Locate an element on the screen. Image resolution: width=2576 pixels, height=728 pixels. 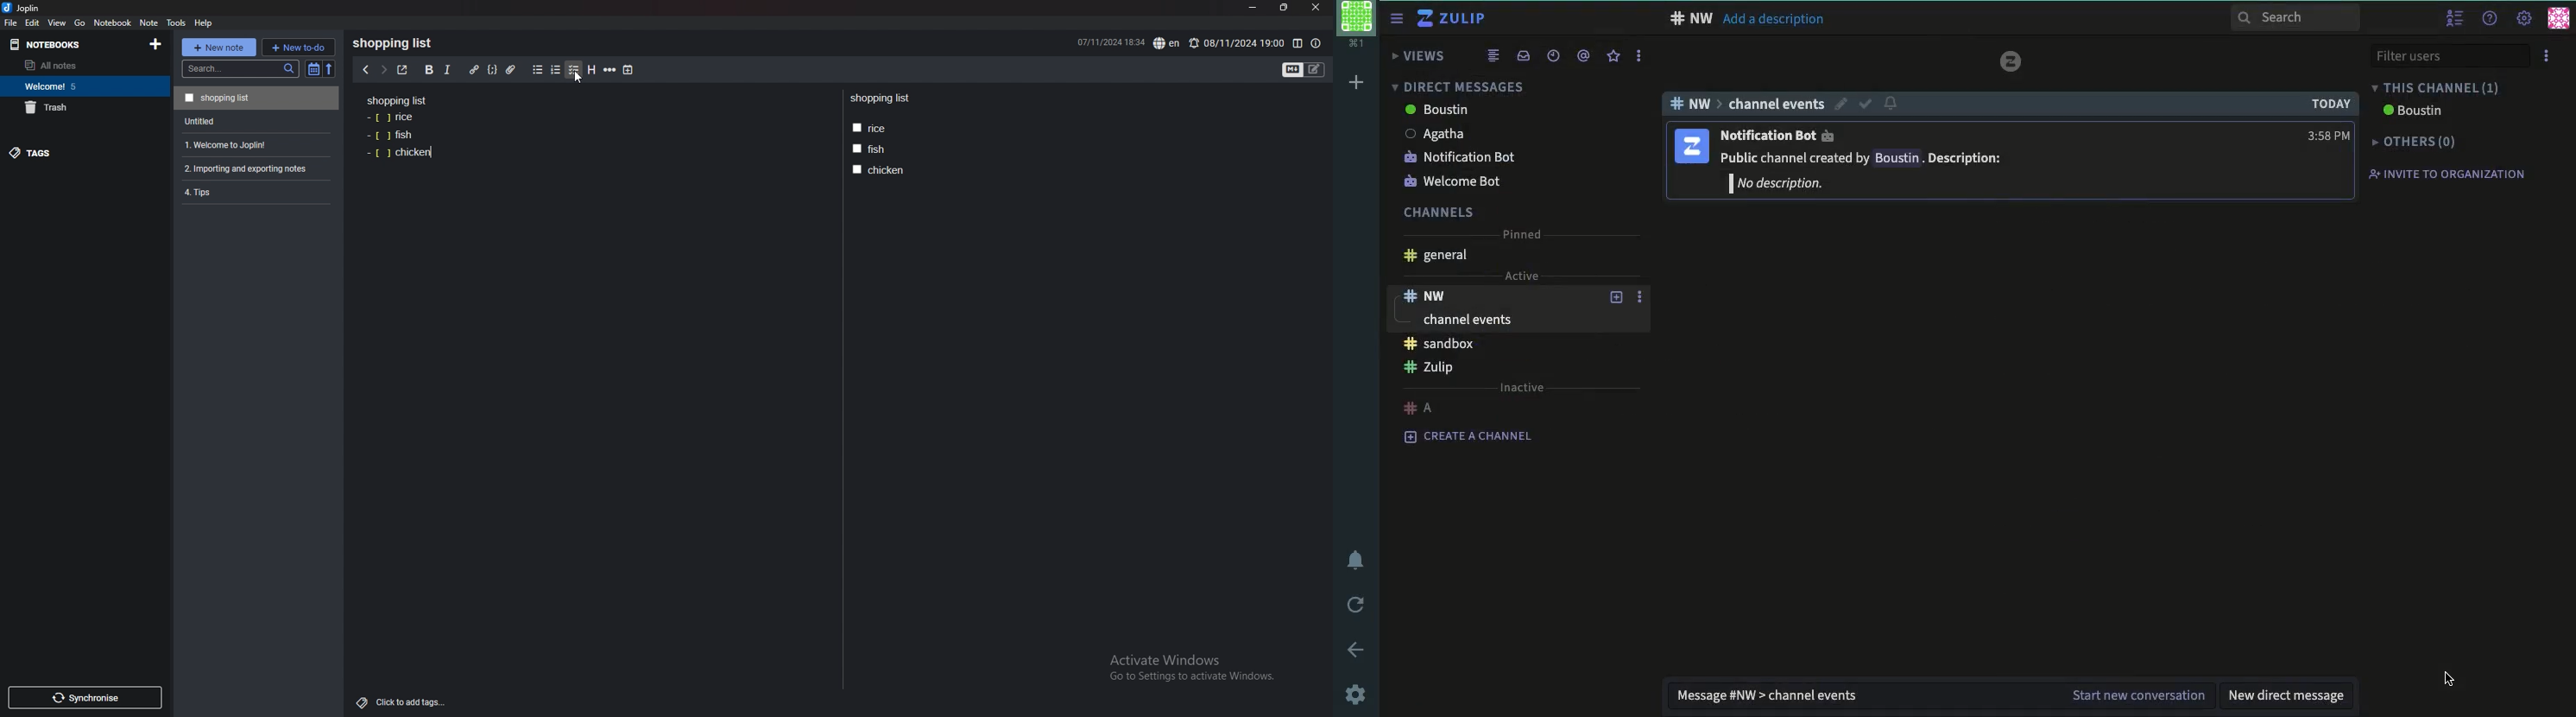
go is located at coordinates (81, 24).